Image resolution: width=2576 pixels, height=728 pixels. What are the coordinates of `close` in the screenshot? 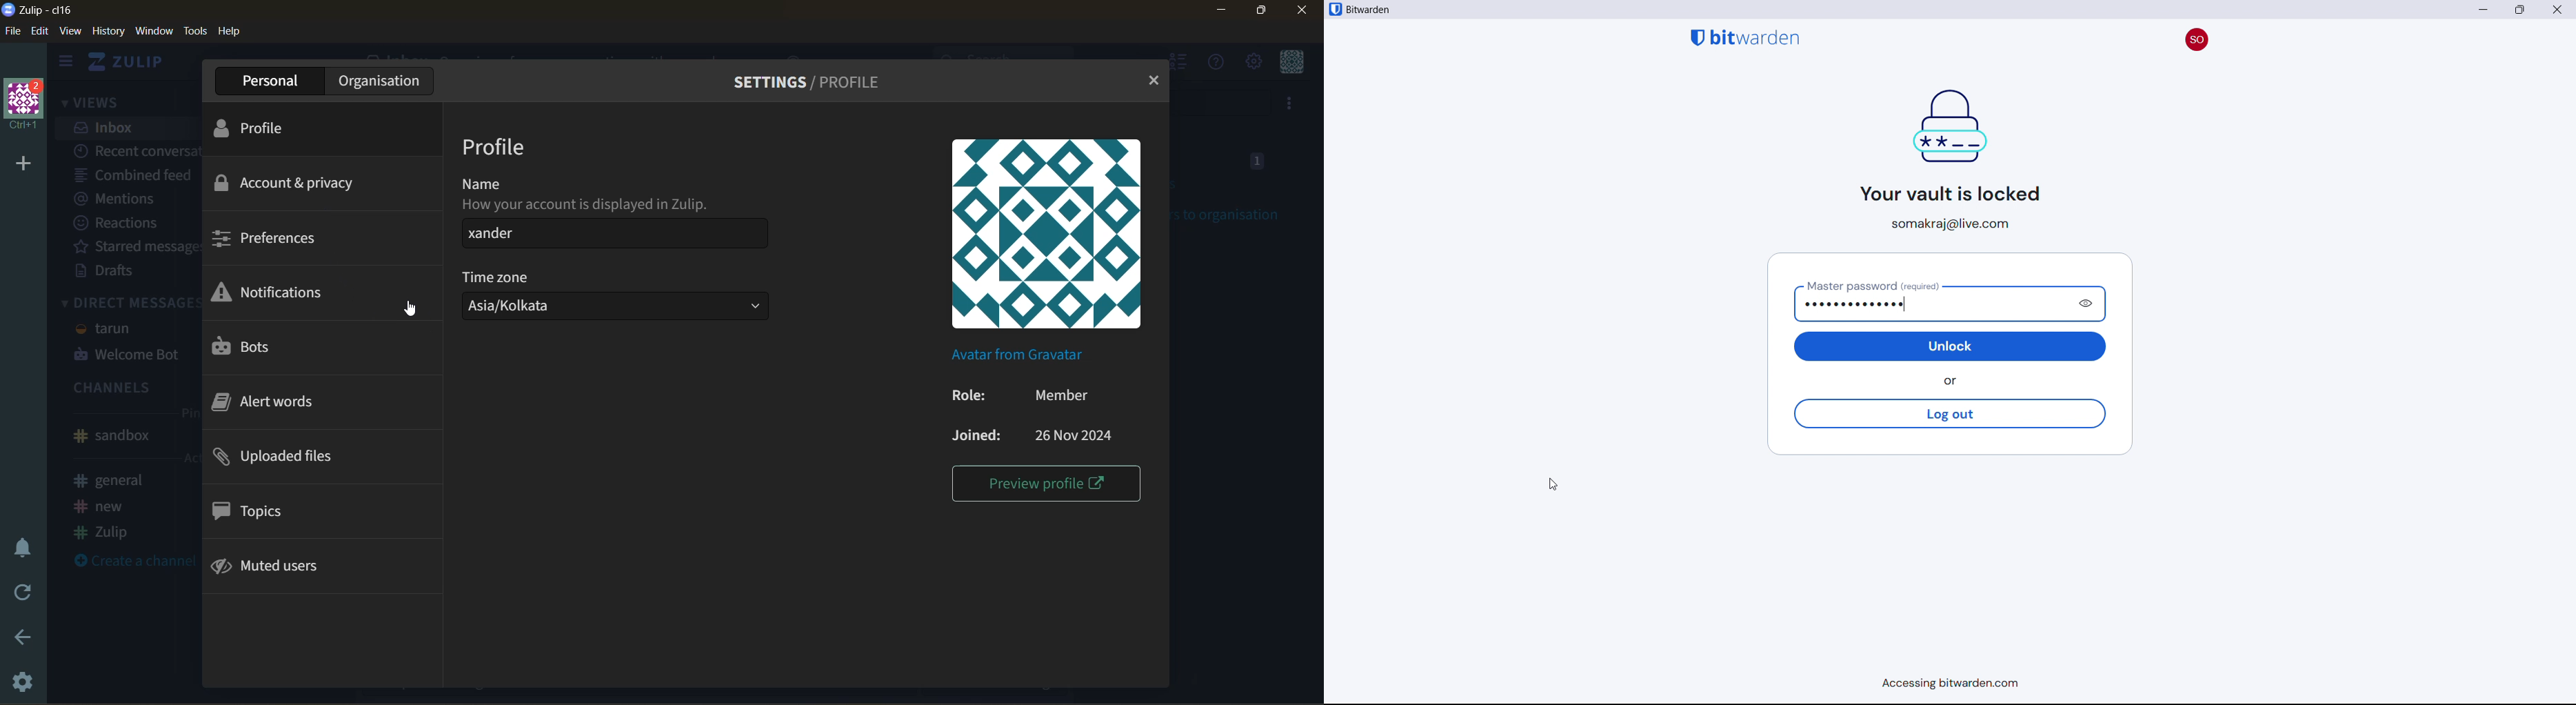 It's located at (2520, 10).